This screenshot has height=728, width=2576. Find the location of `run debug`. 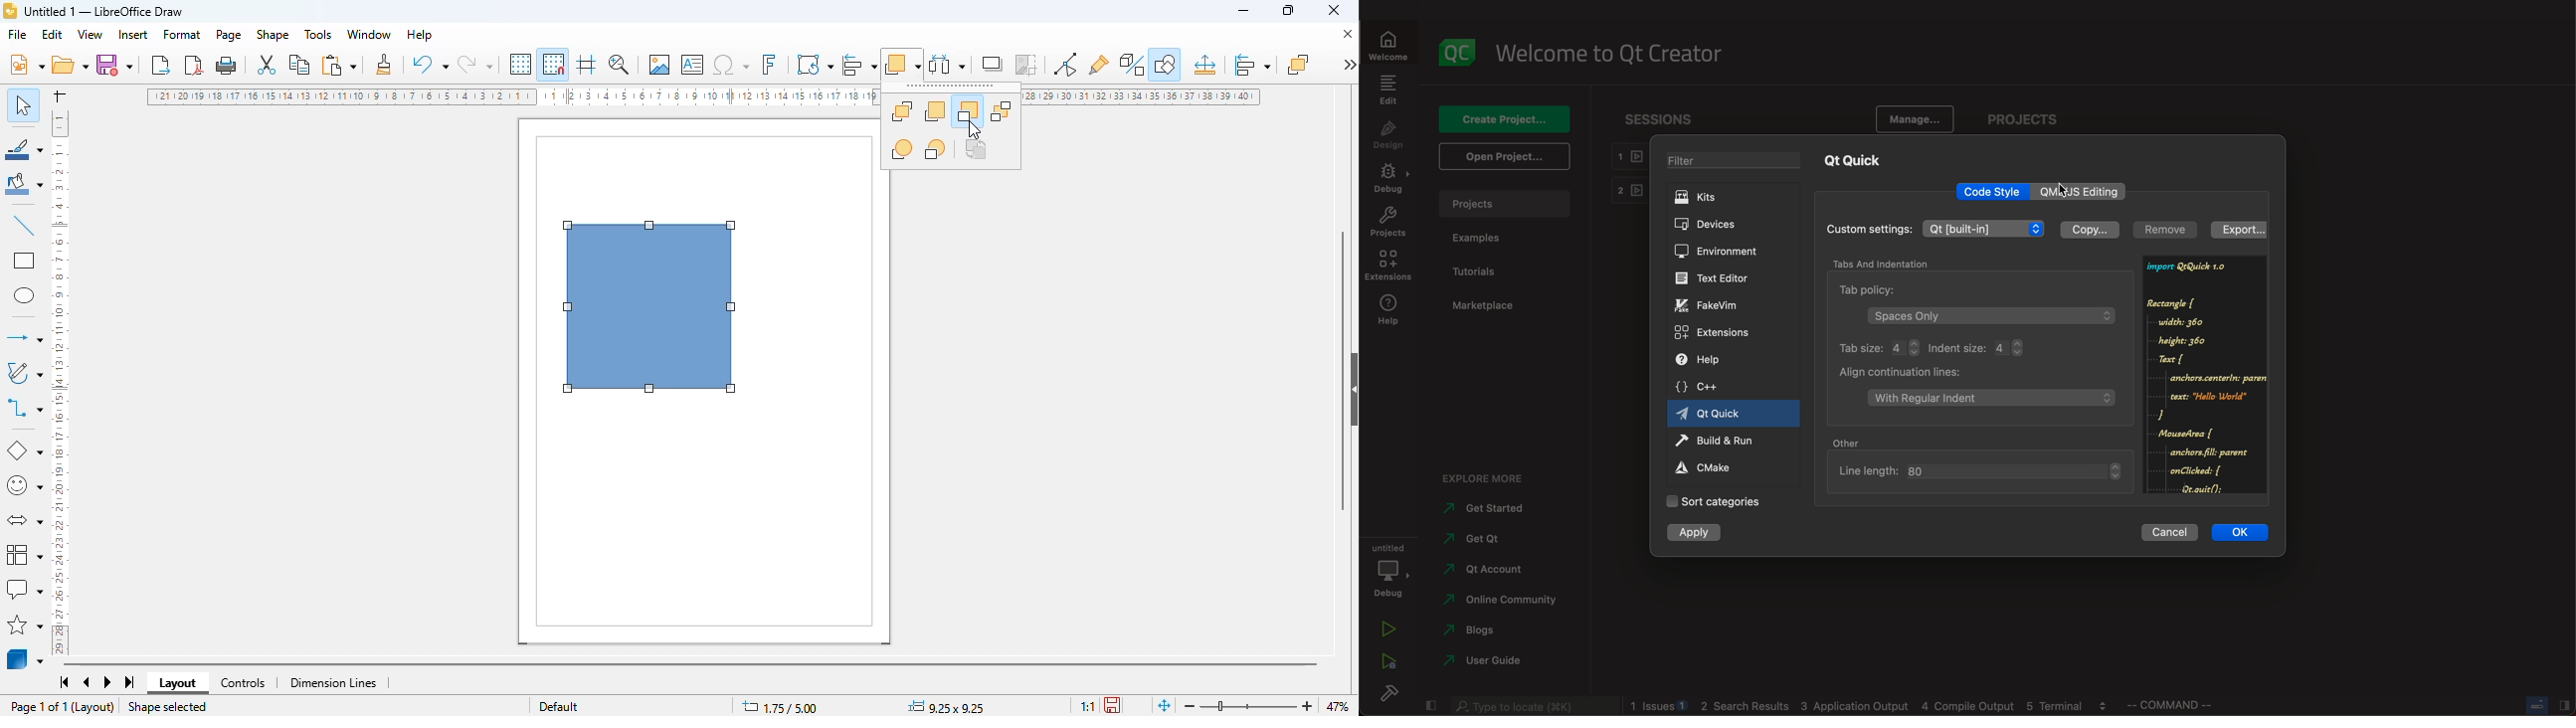

run debug is located at coordinates (1390, 659).